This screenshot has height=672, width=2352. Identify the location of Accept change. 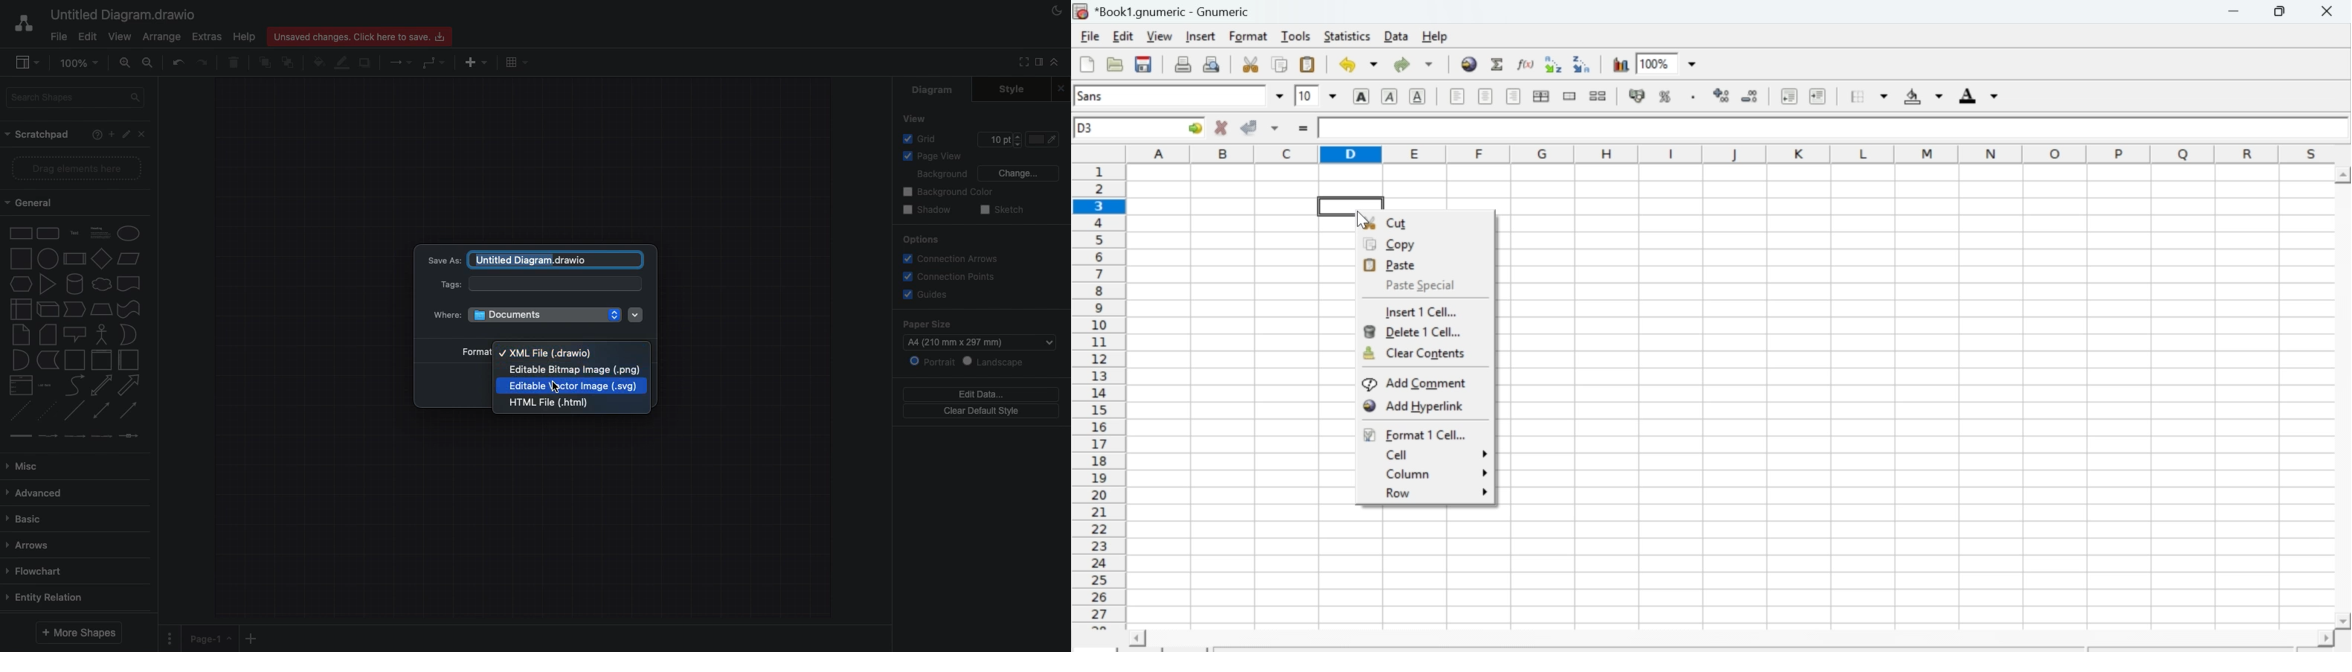
(1248, 127).